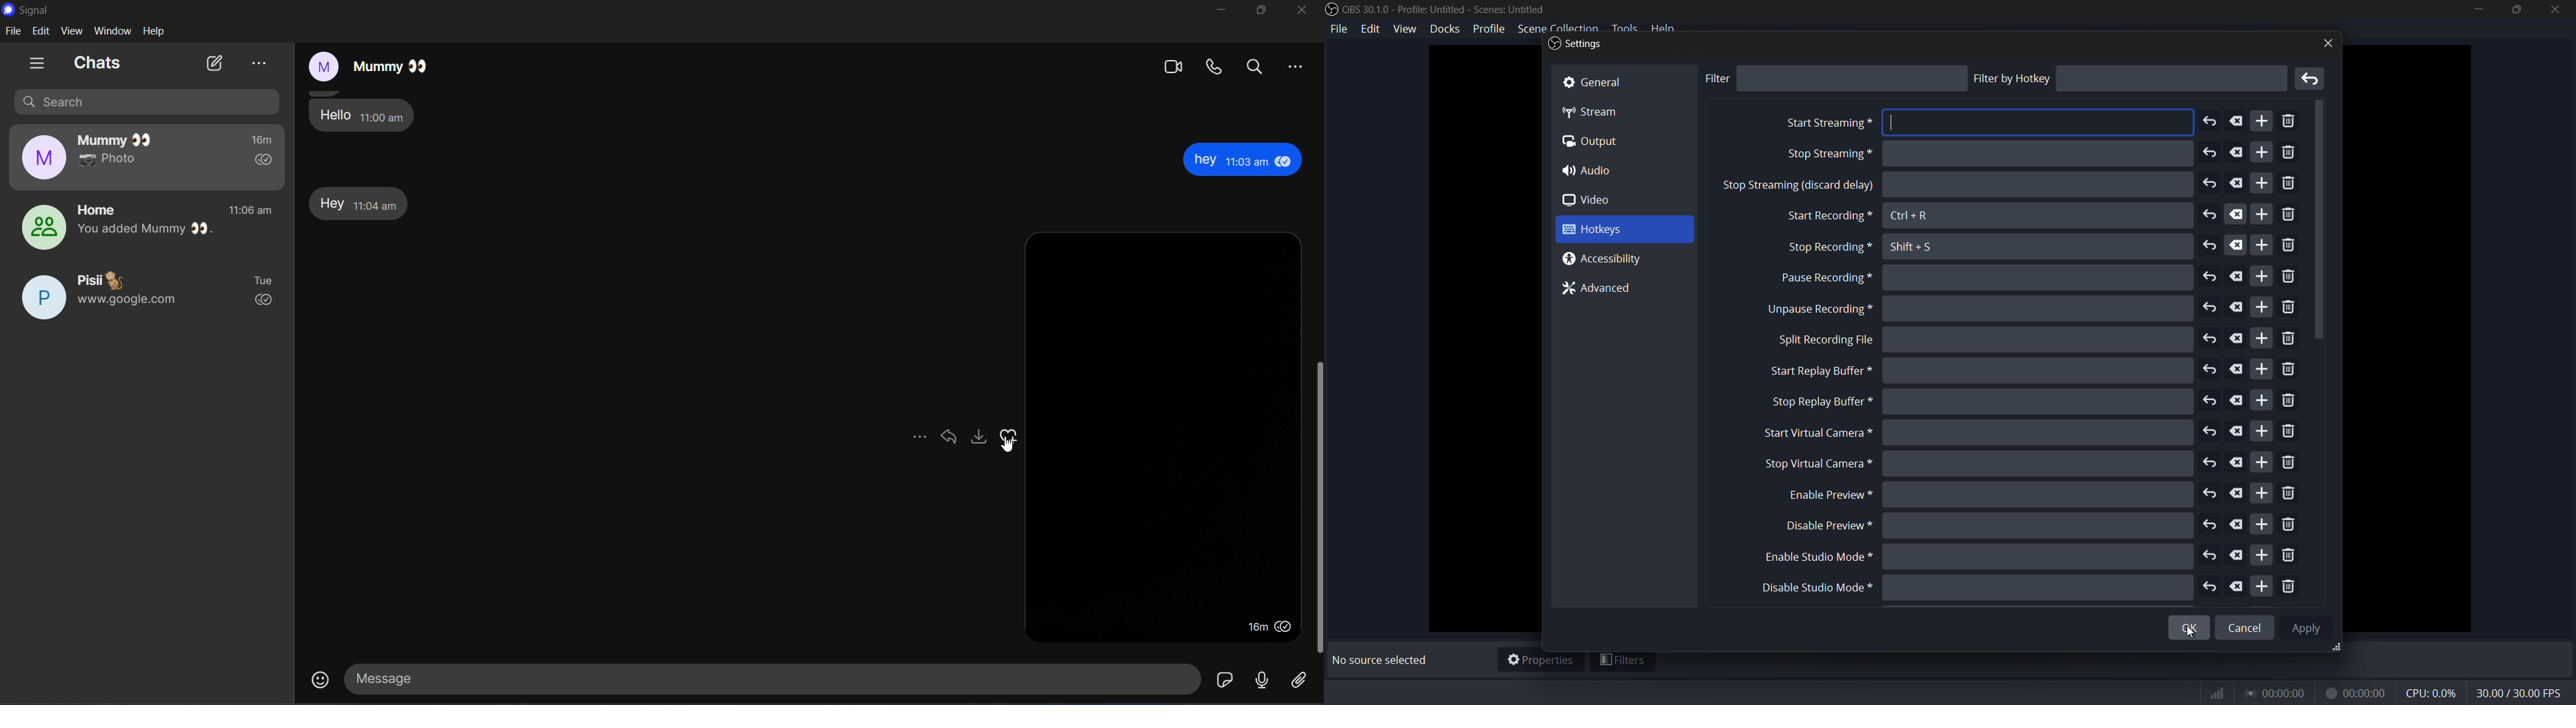 The height and width of the screenshot is (728, 2576). Describe the element at coordinates (2289, 588) in the screenshot. I see `remove` at that location.